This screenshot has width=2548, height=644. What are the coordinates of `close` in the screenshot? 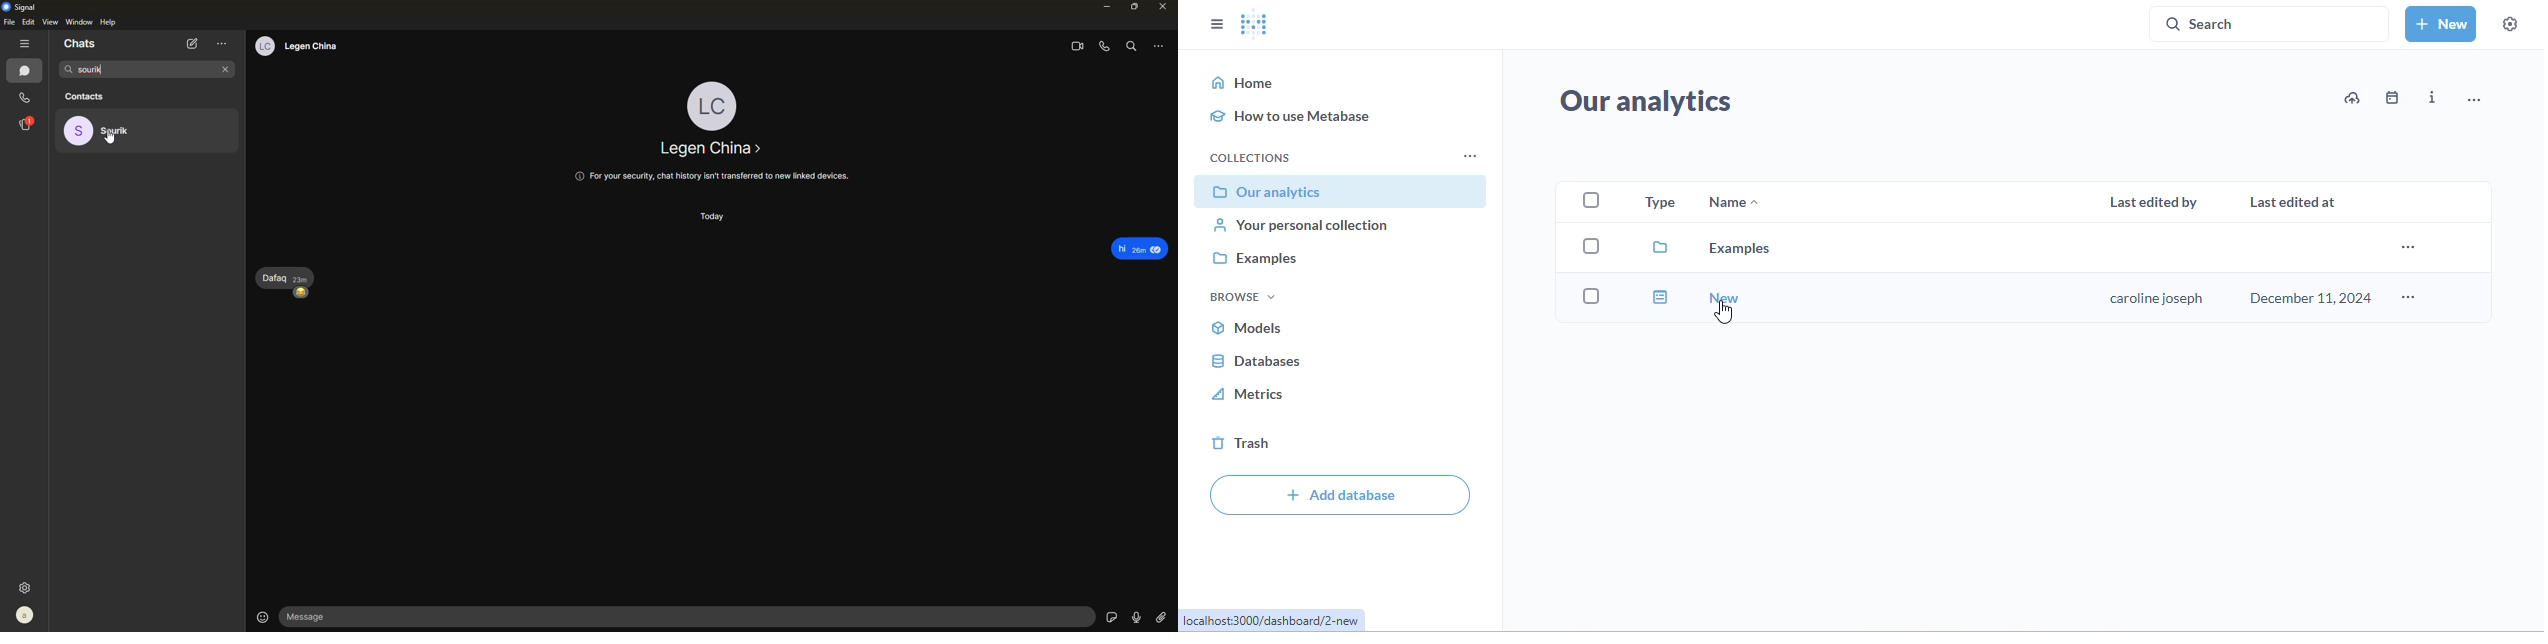 It's located at (1167, 8).